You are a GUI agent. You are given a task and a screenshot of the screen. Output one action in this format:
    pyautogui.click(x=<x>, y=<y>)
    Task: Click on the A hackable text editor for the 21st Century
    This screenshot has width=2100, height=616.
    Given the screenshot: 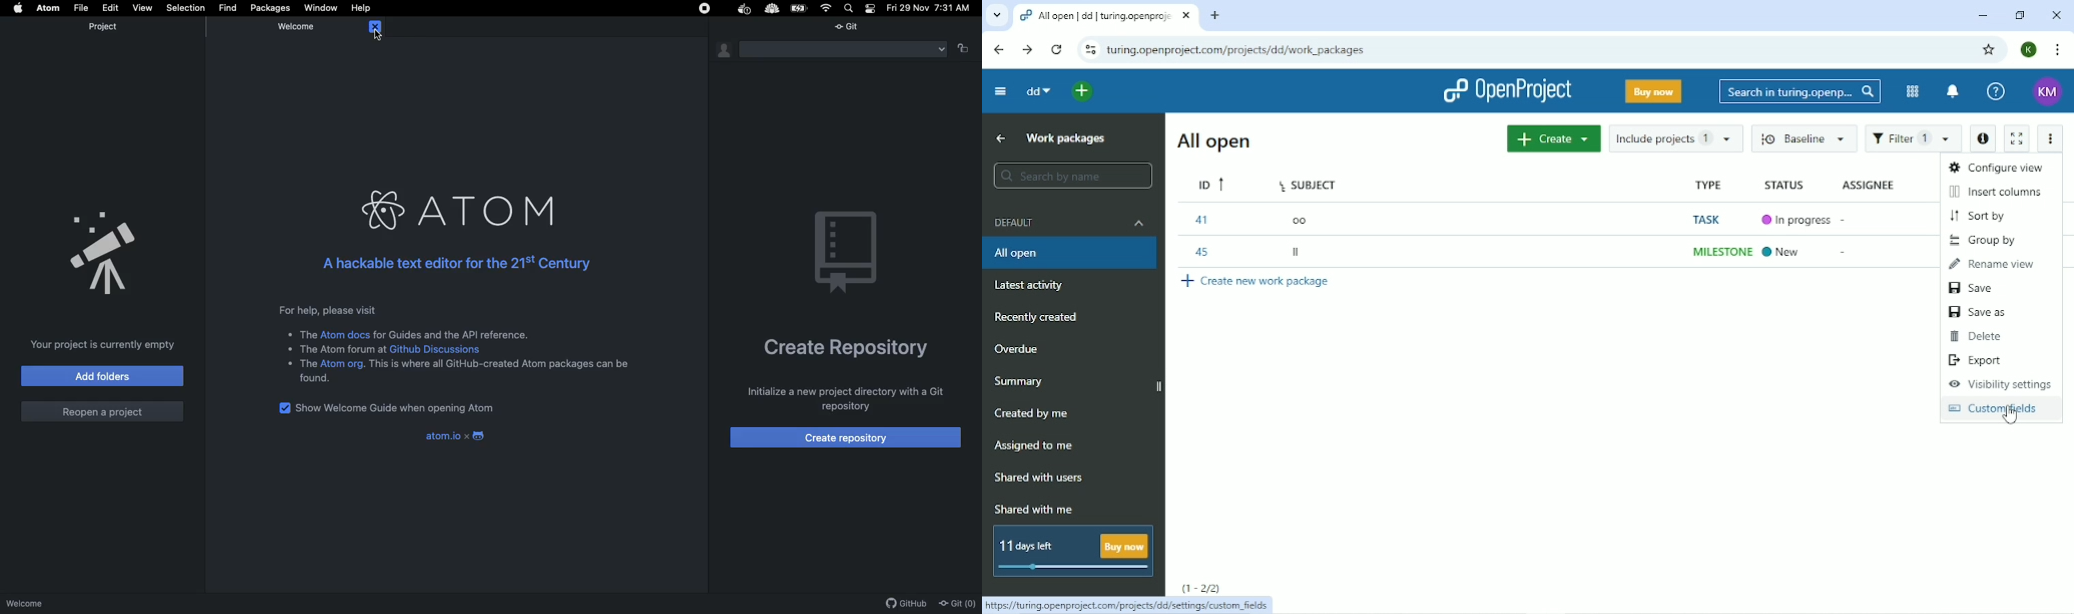 What is the action you would take?
    pyautogui.click(x=456, y=268)
    